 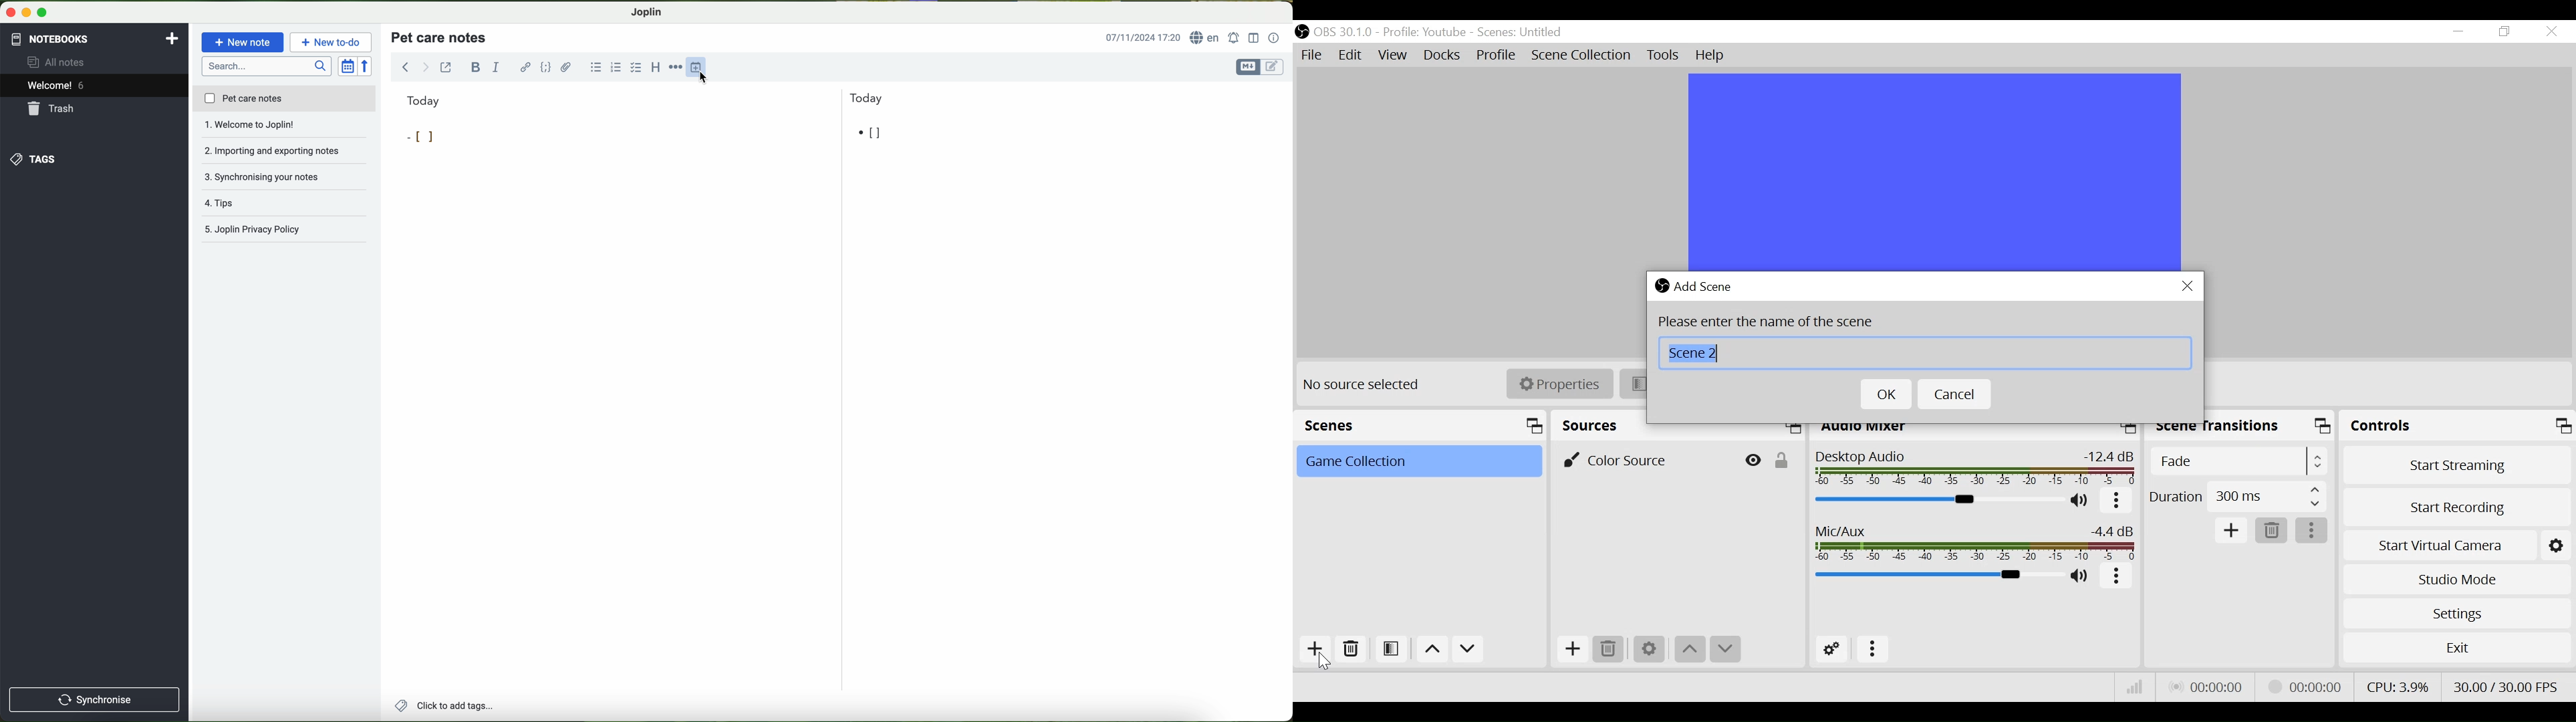 I want to click on language, so click(x=1206, y=38).